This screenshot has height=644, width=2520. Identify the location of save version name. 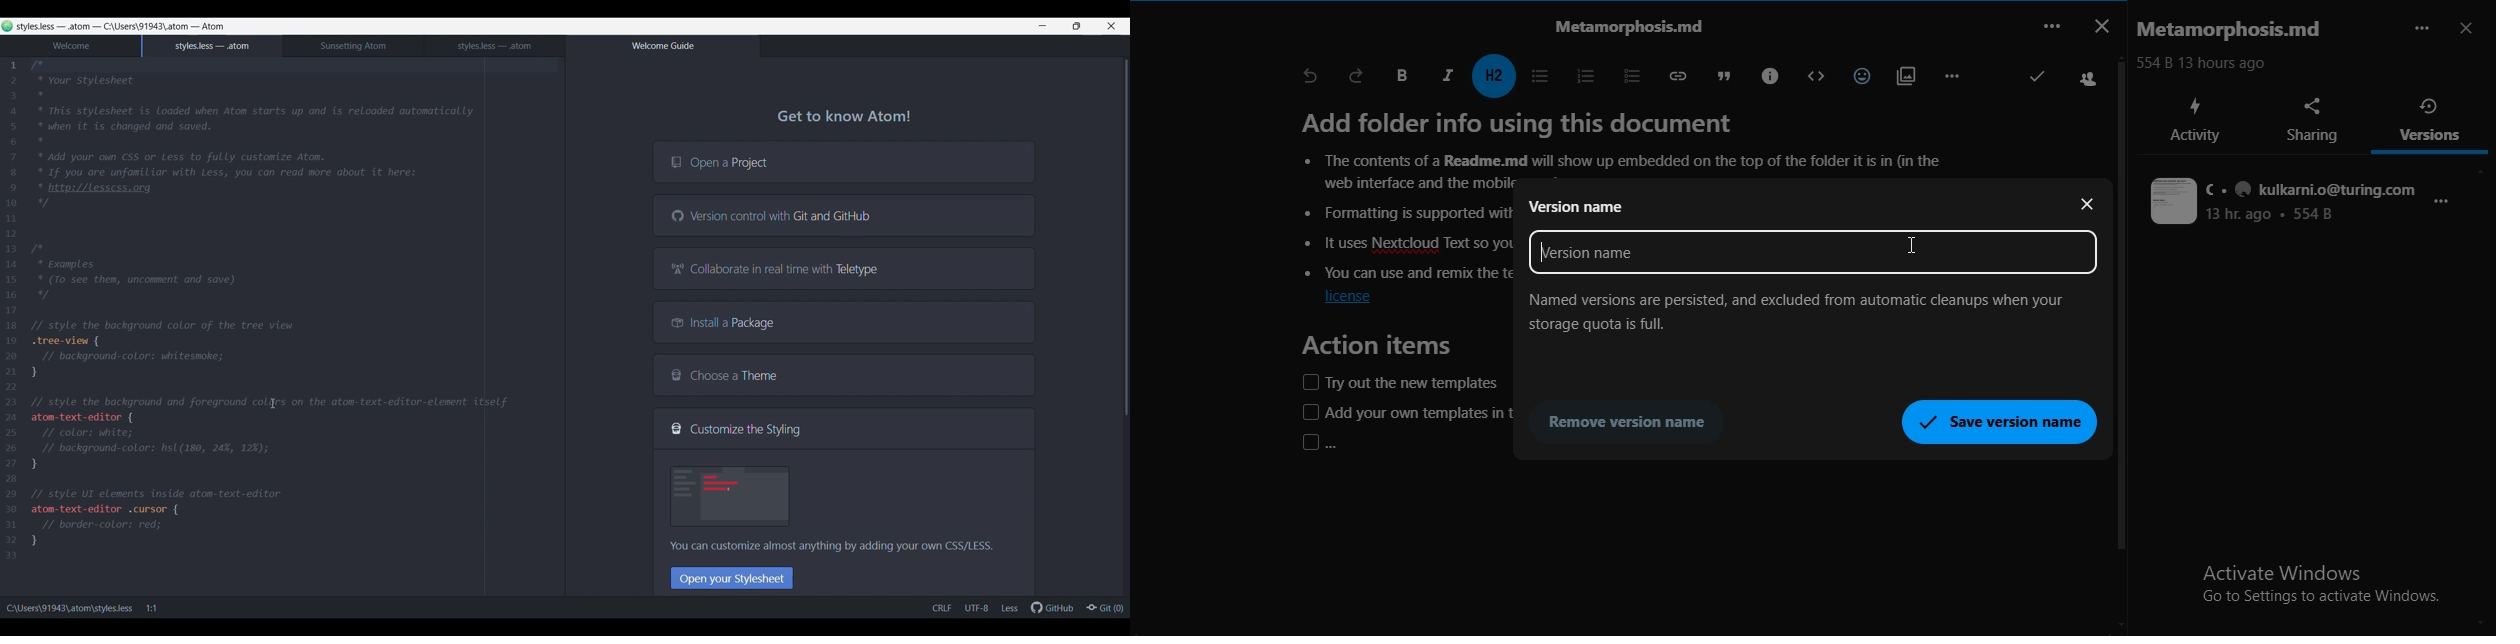
(2000, 420).